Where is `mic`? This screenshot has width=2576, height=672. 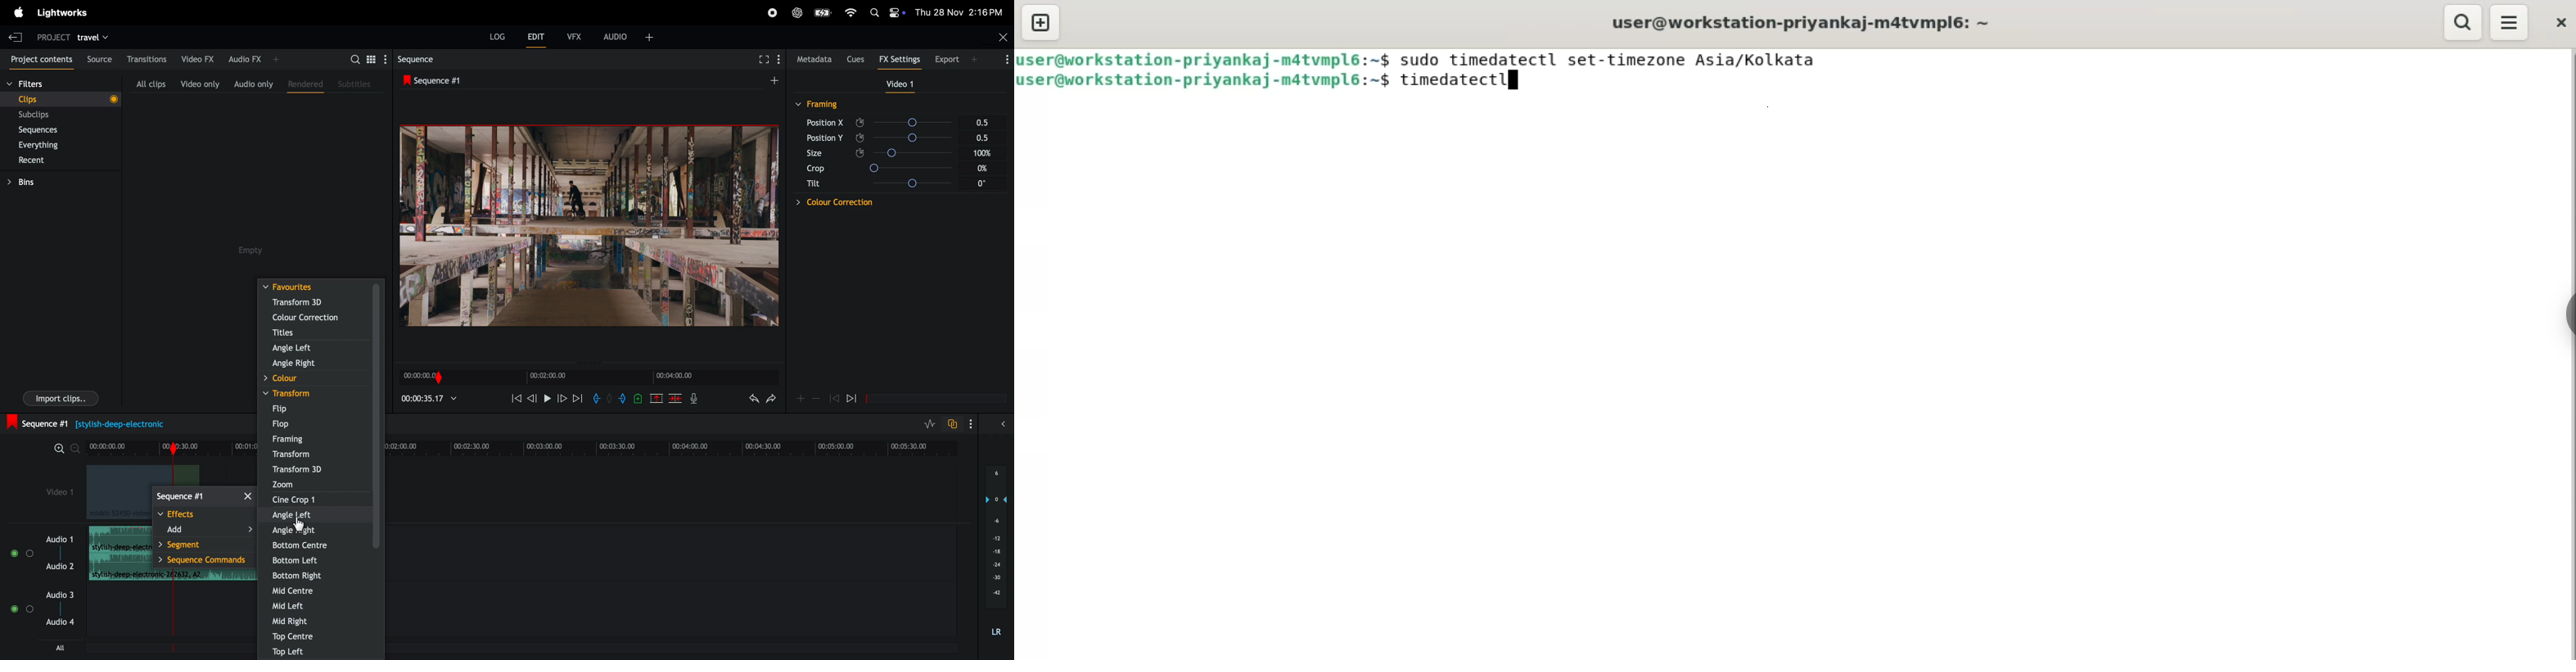
mic is located at coordinates (696, 398).